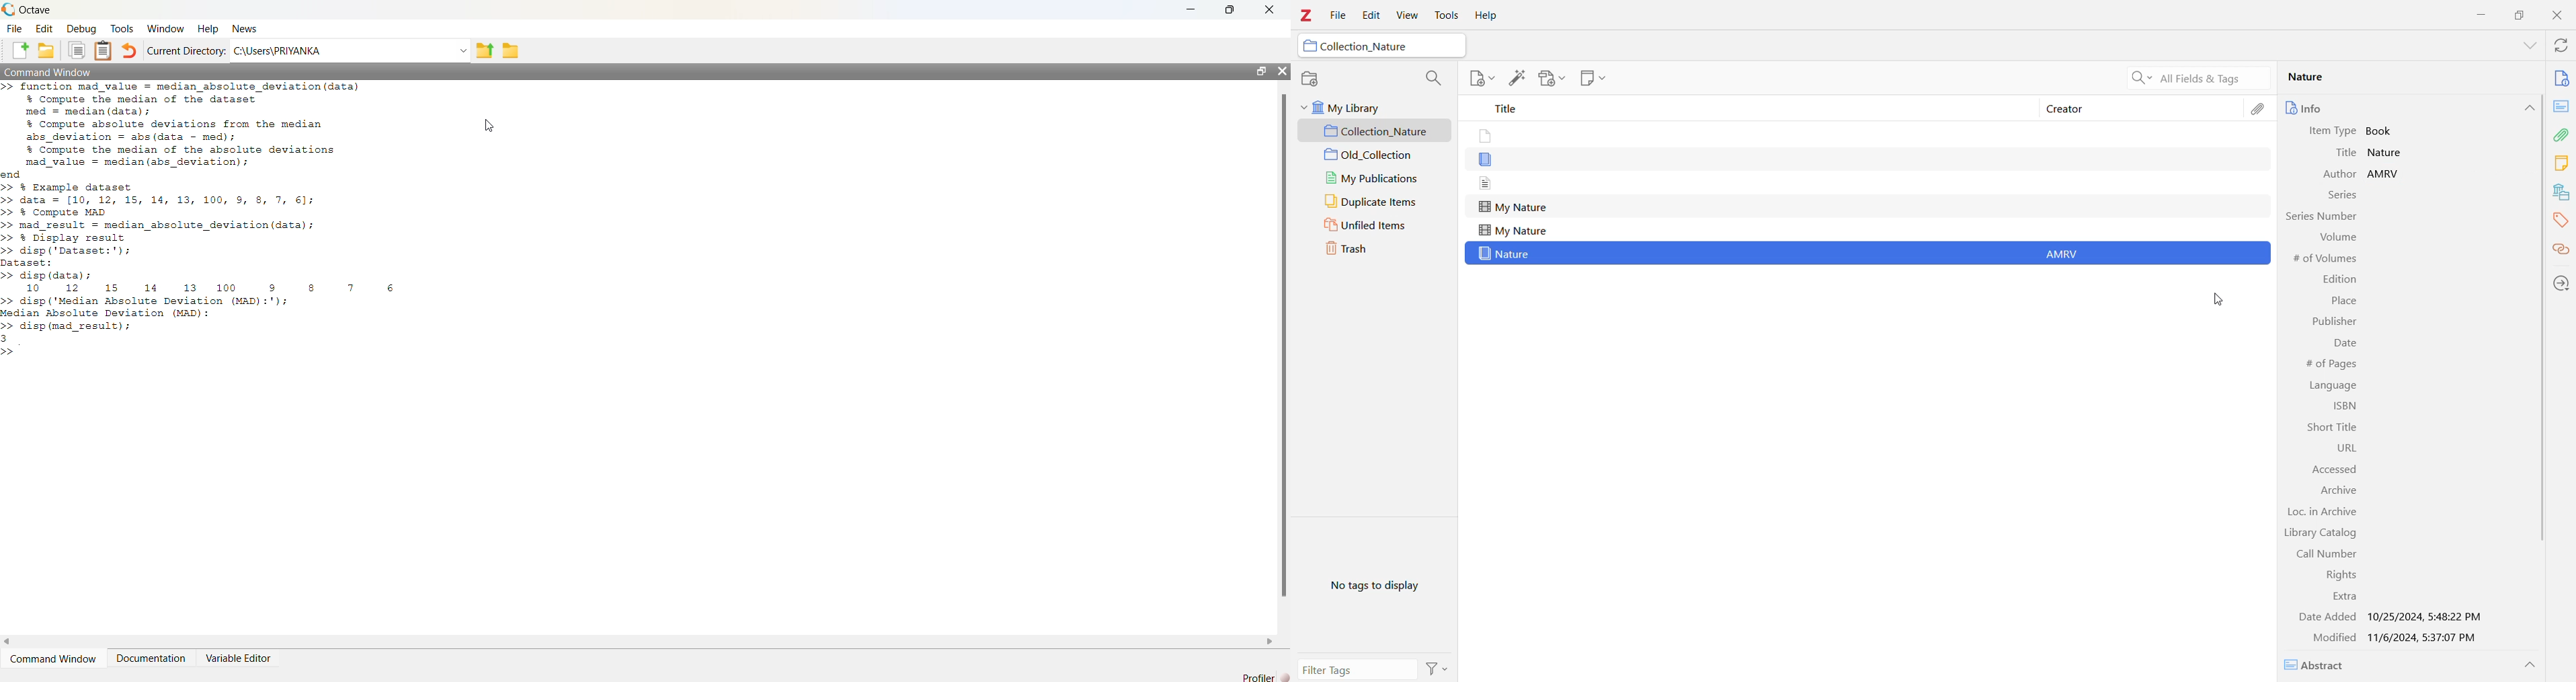  What do you see at coordinates (2383, 131) in the screenshot?
I see `Book` at bounding box center [2383, 131].